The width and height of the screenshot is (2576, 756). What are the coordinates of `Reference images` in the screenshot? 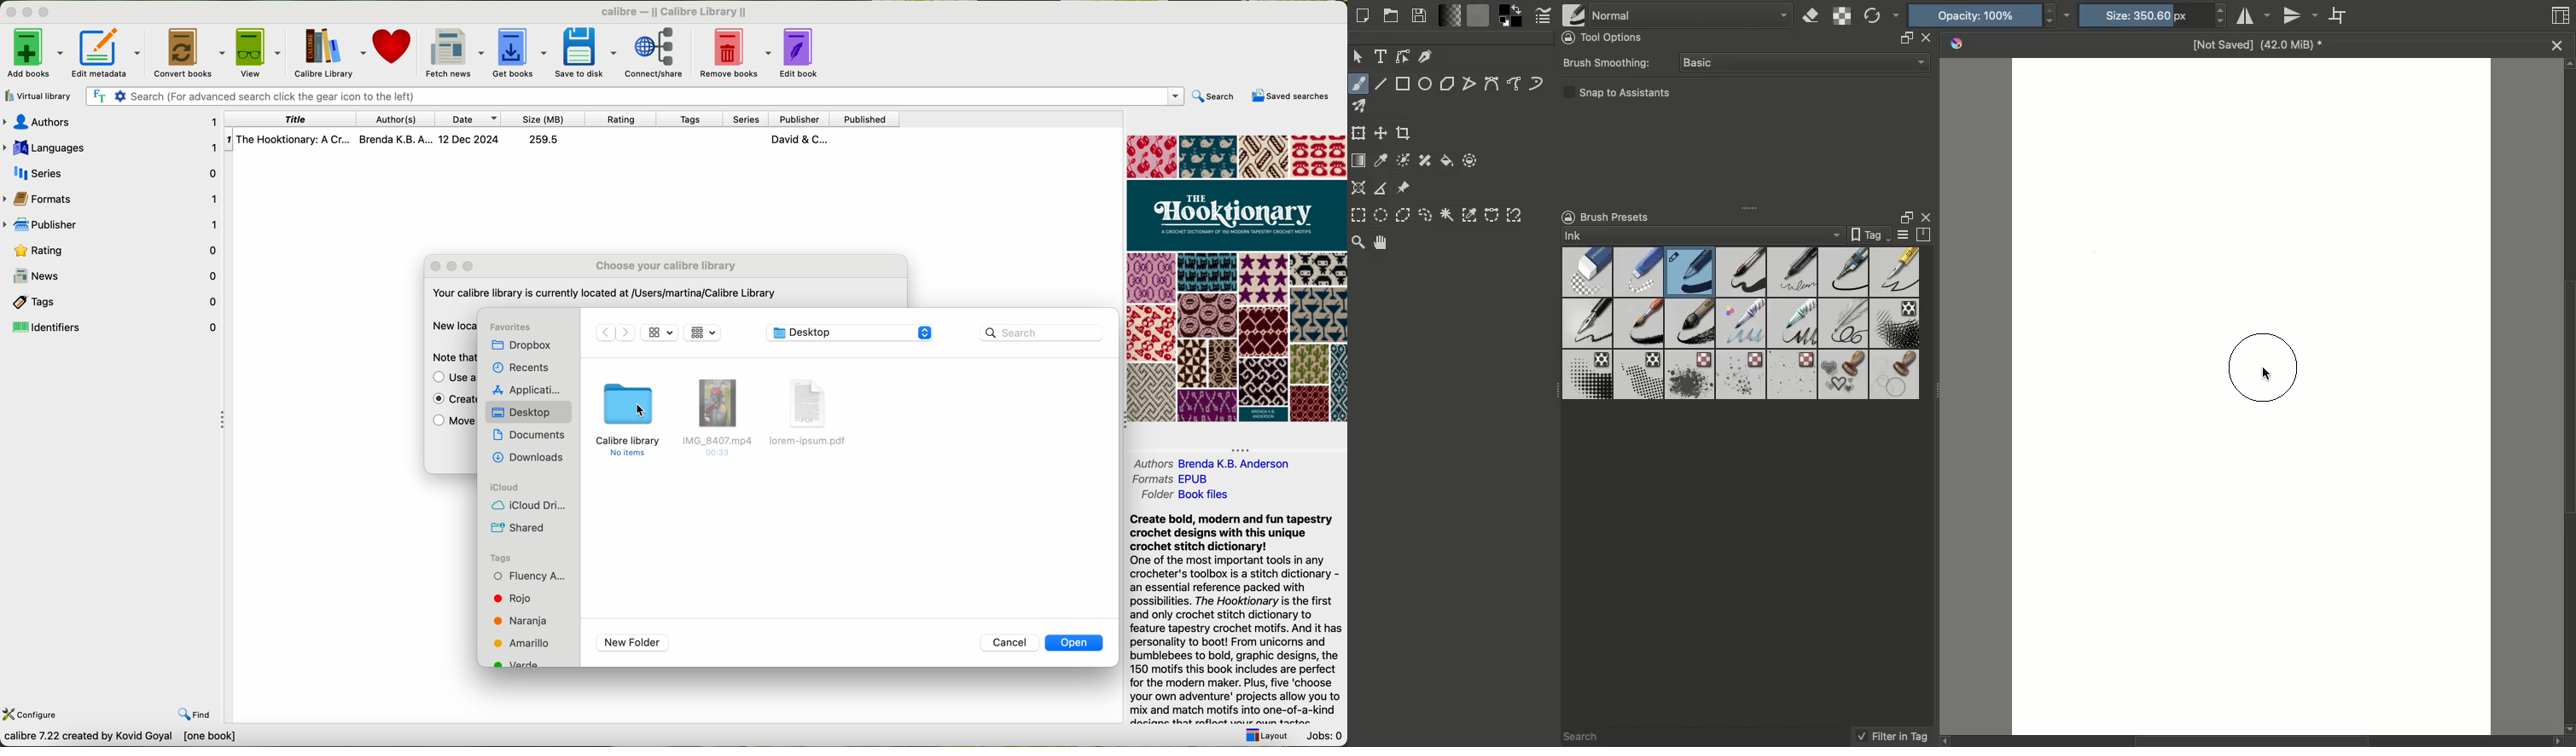 It's located at (1404, 188).